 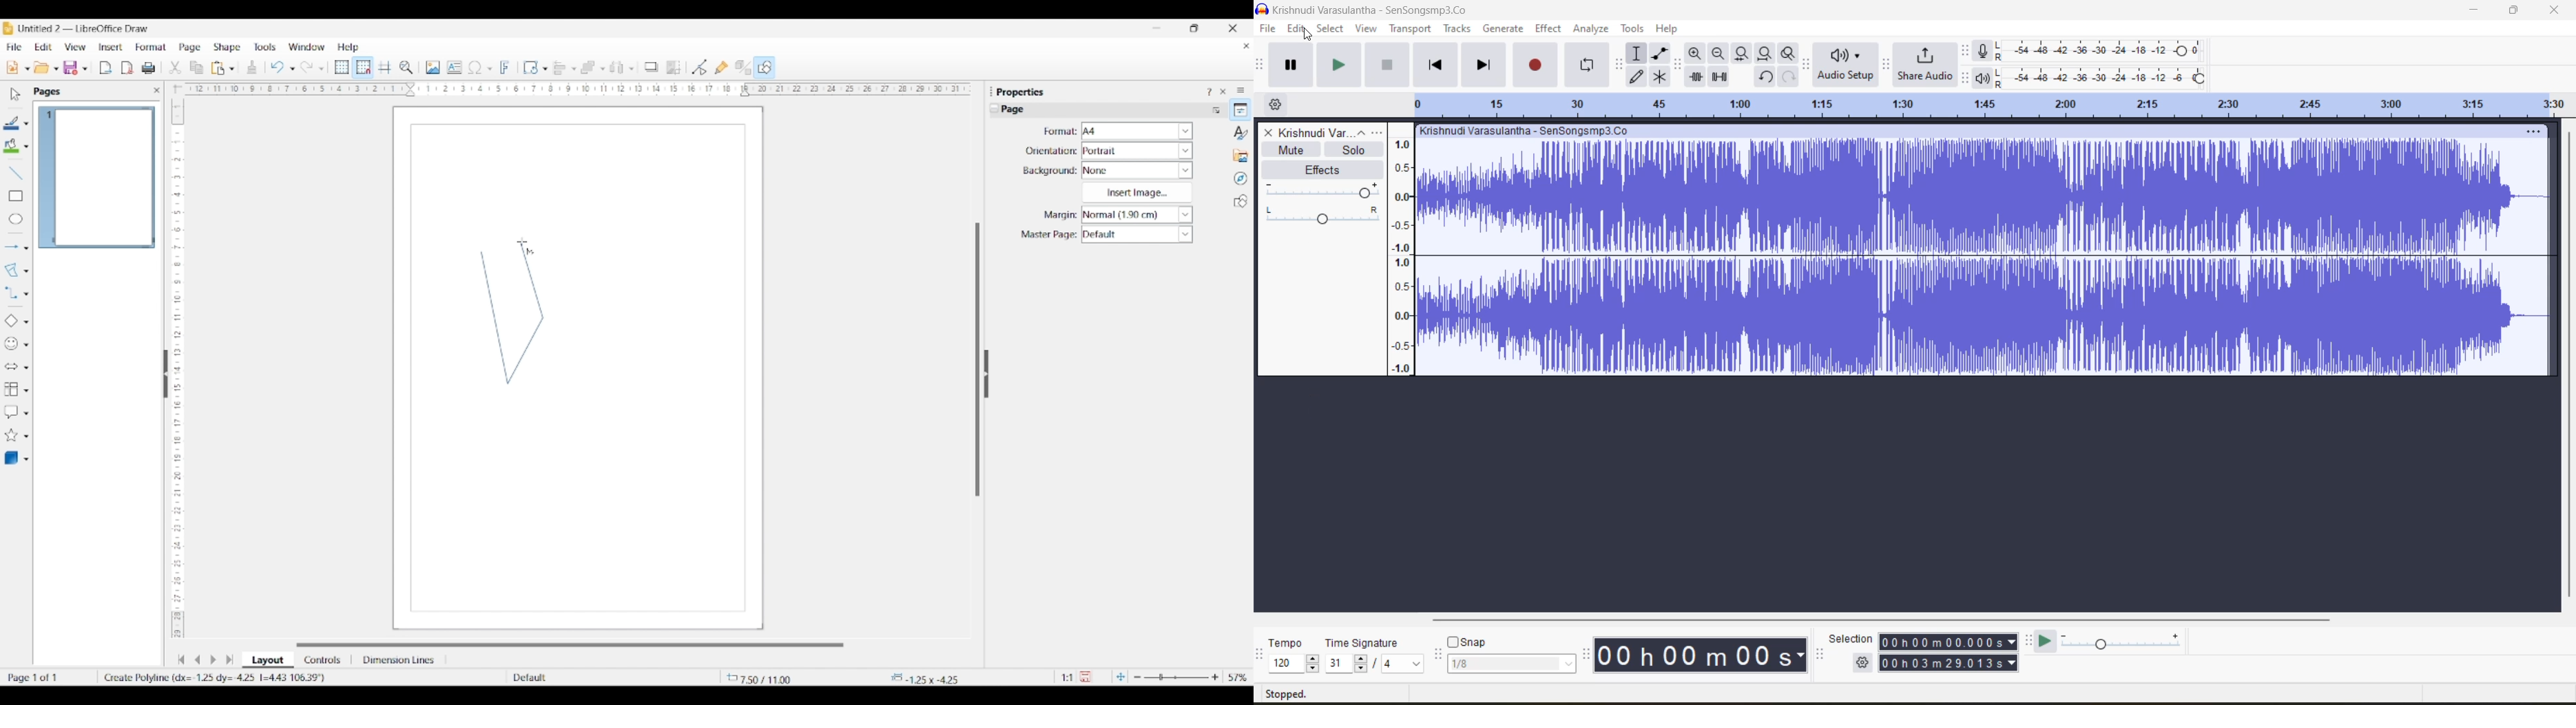 I want to click on cursor, so click(x=1306, y=34).